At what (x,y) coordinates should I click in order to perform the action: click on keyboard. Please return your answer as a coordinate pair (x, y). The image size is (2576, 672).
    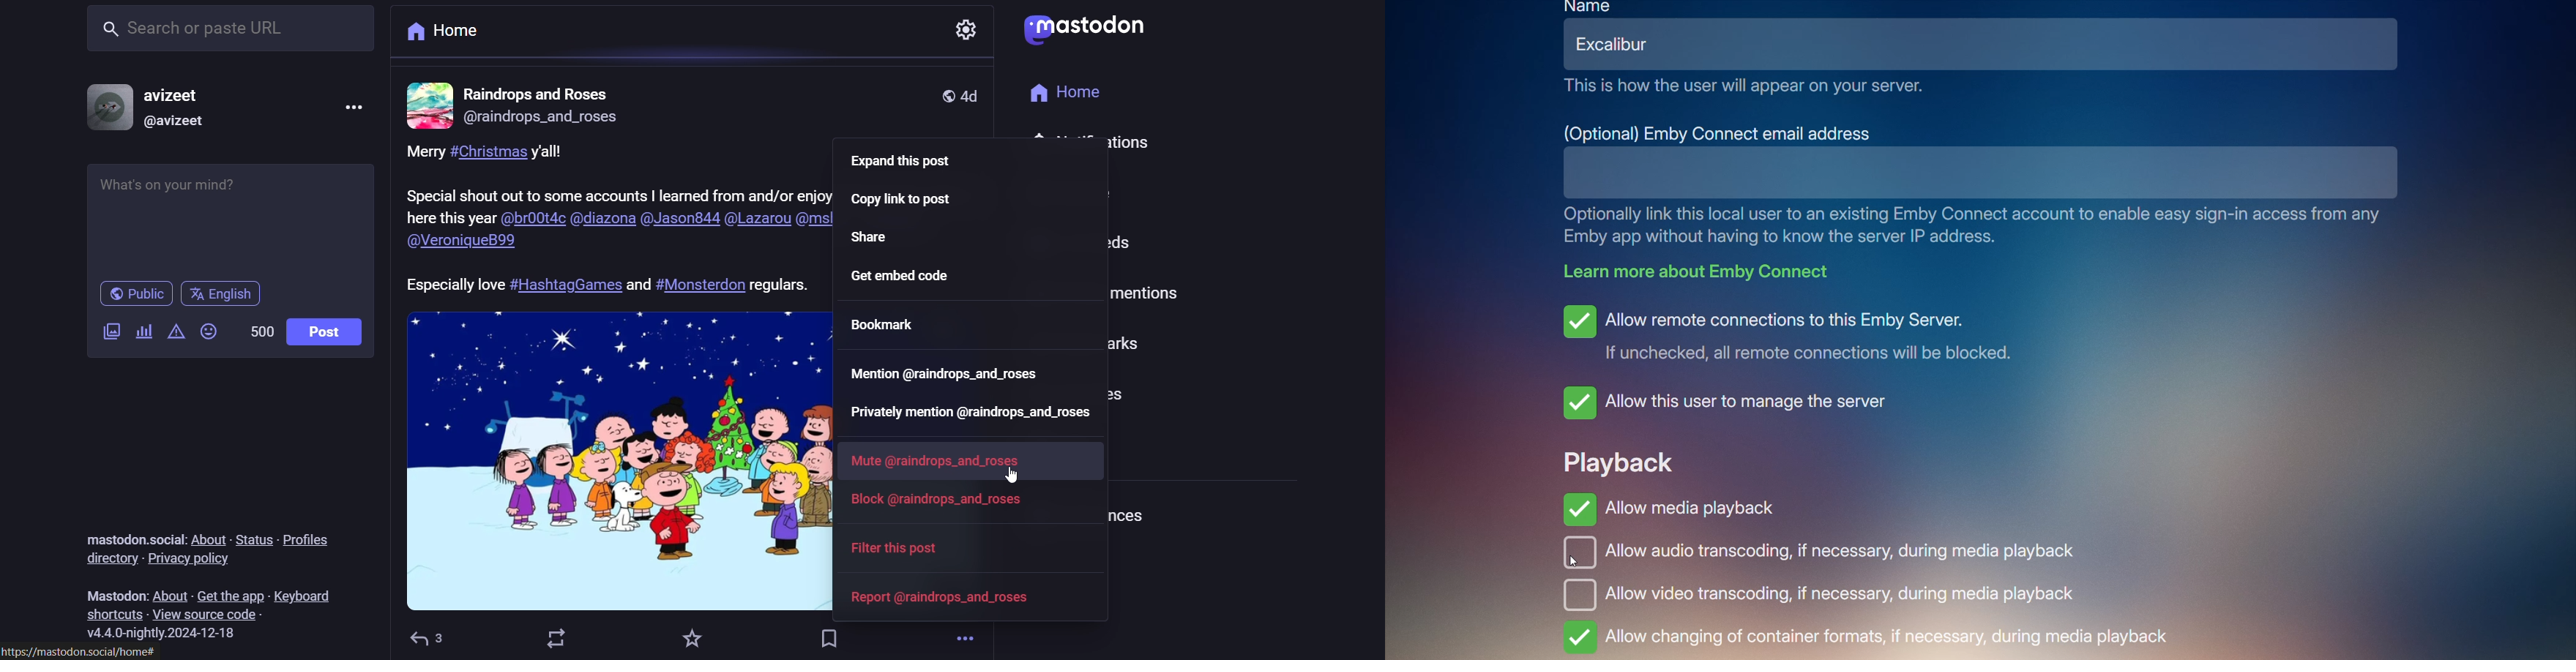
    Looking at the image, I should click on (307, 595).